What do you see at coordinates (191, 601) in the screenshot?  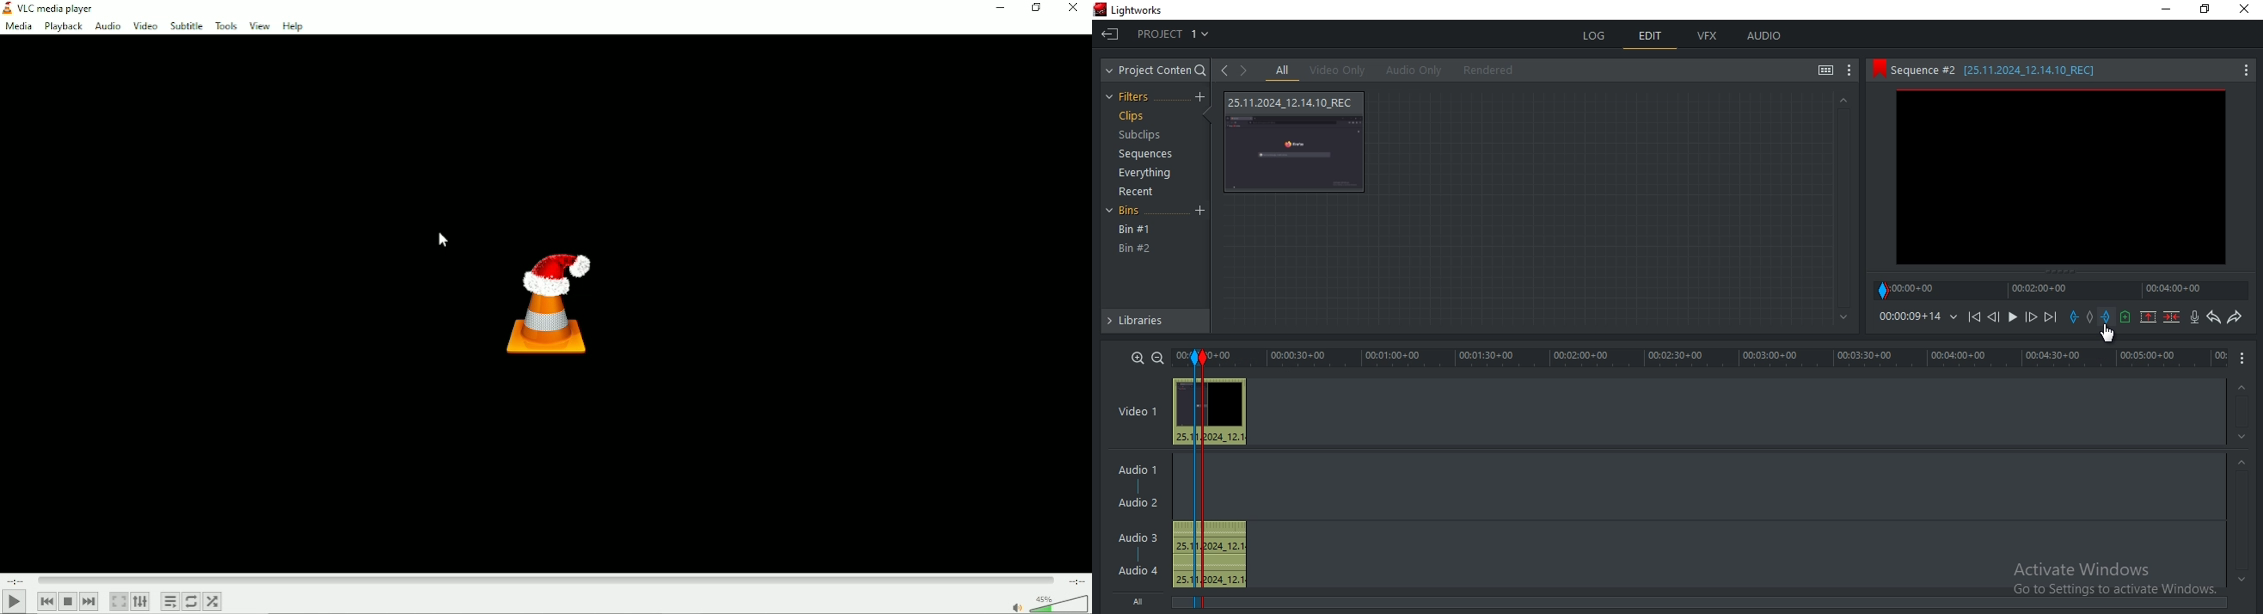 I see `Toggle between loop all, loop one and no loop` at bounding box center [191, 601].